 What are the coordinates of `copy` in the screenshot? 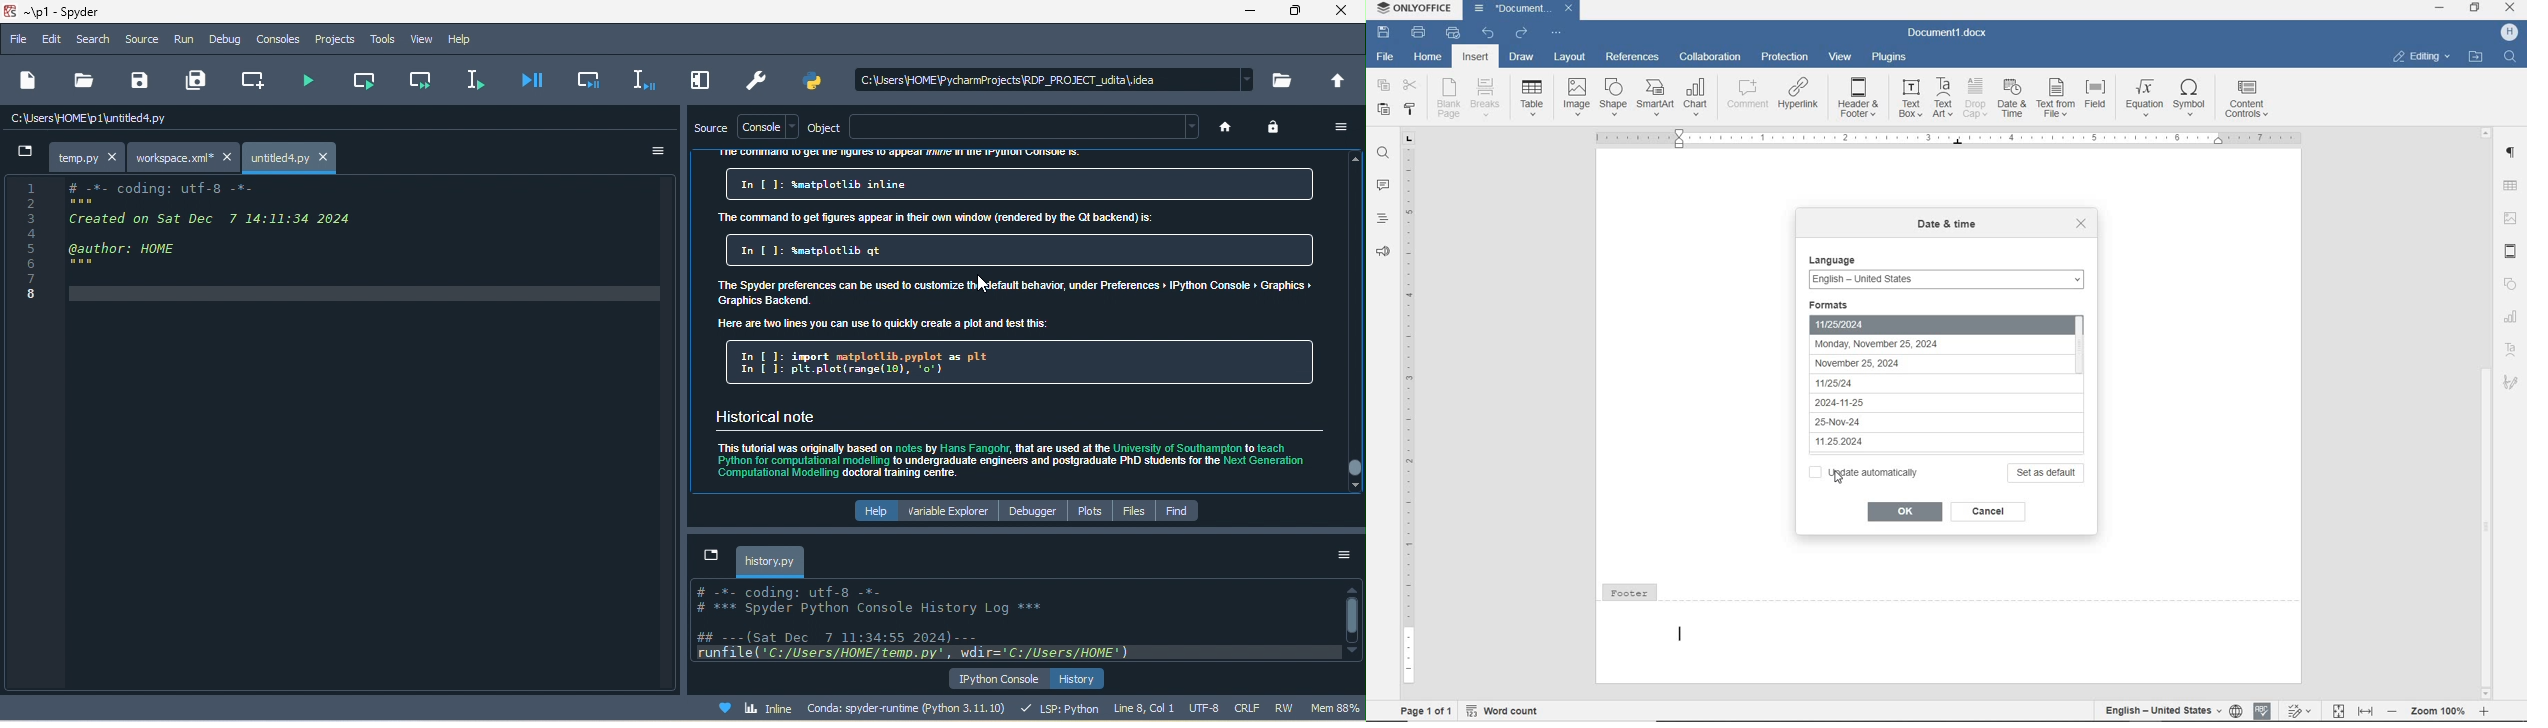 It's located at (1384, 85).